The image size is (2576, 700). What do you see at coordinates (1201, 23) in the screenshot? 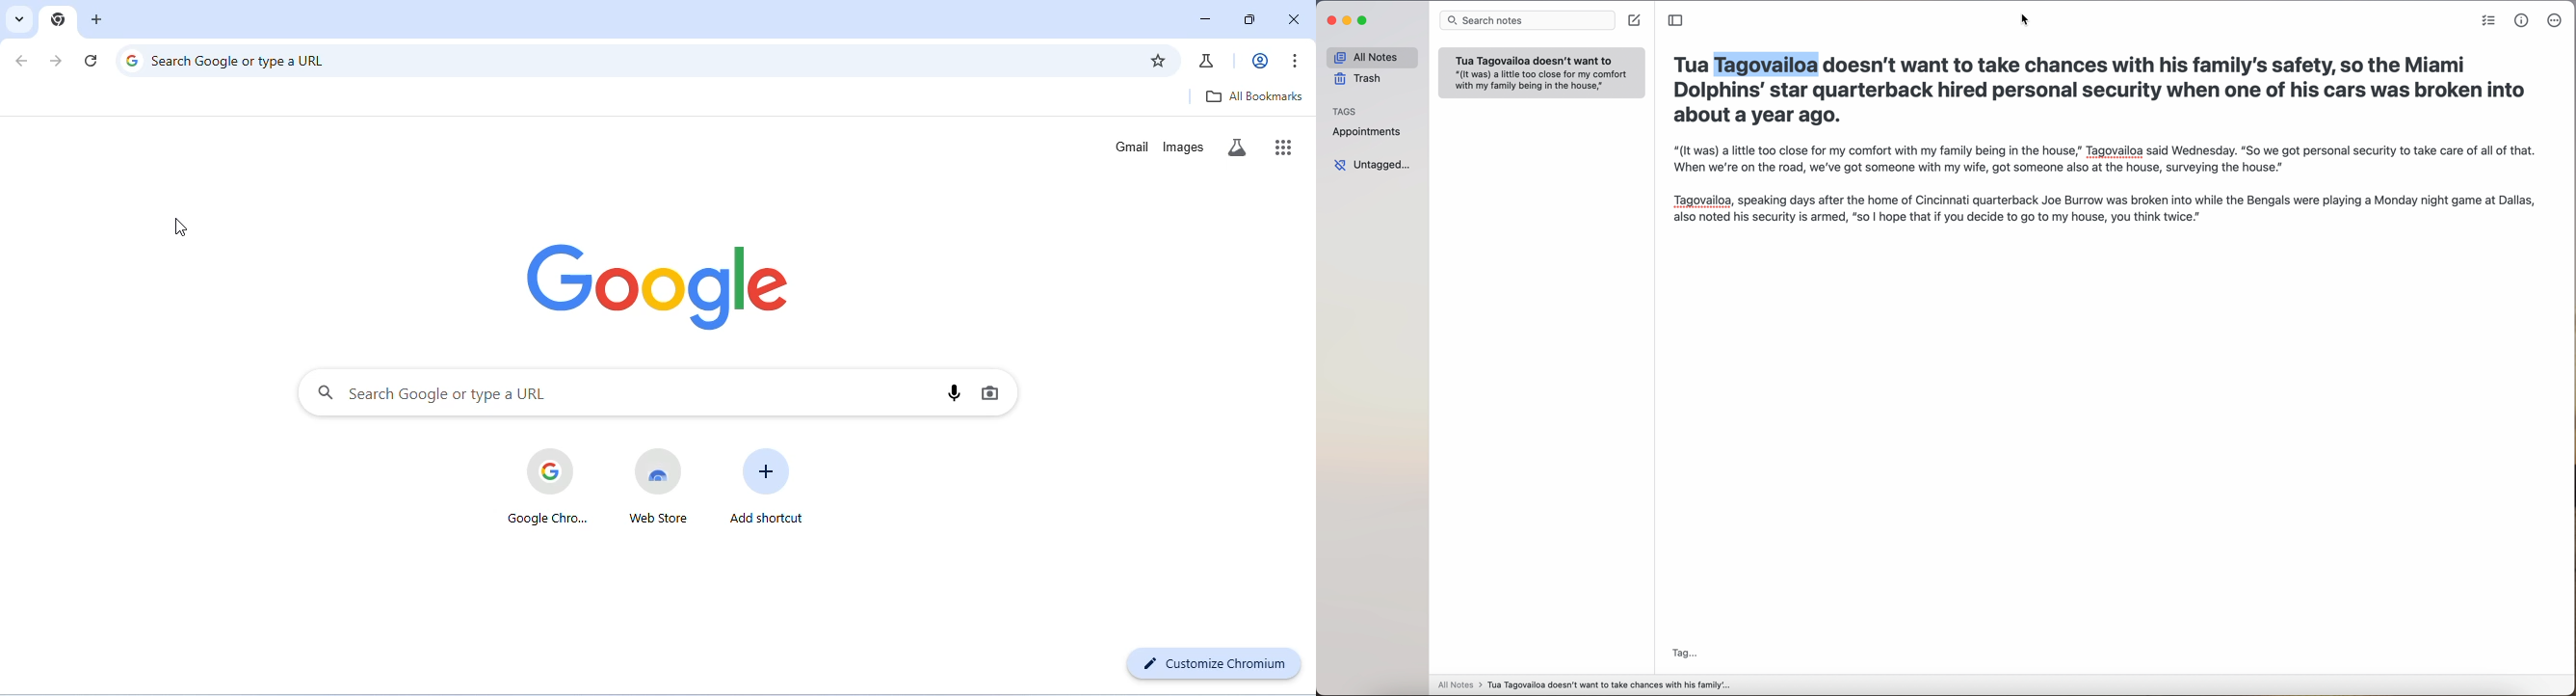
I see `minimize` at bounding box center [1201, 23].